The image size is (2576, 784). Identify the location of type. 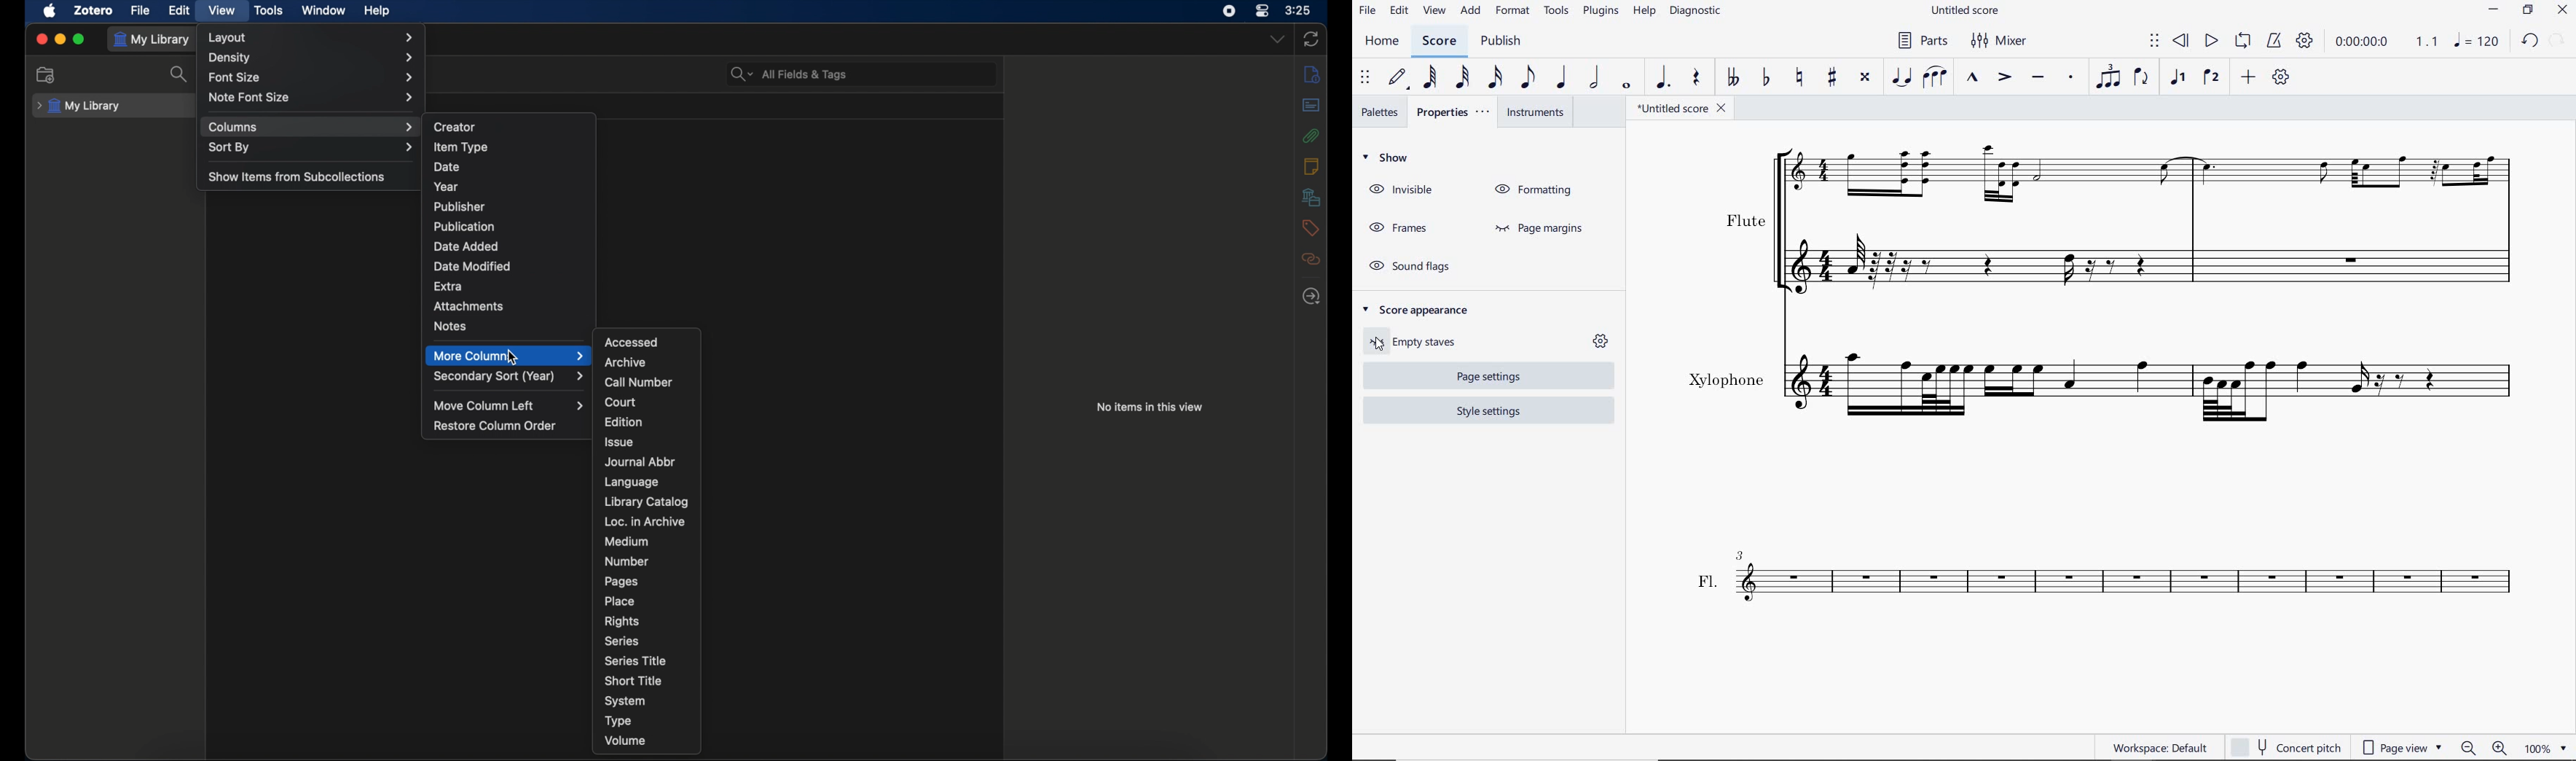
(618, 722).